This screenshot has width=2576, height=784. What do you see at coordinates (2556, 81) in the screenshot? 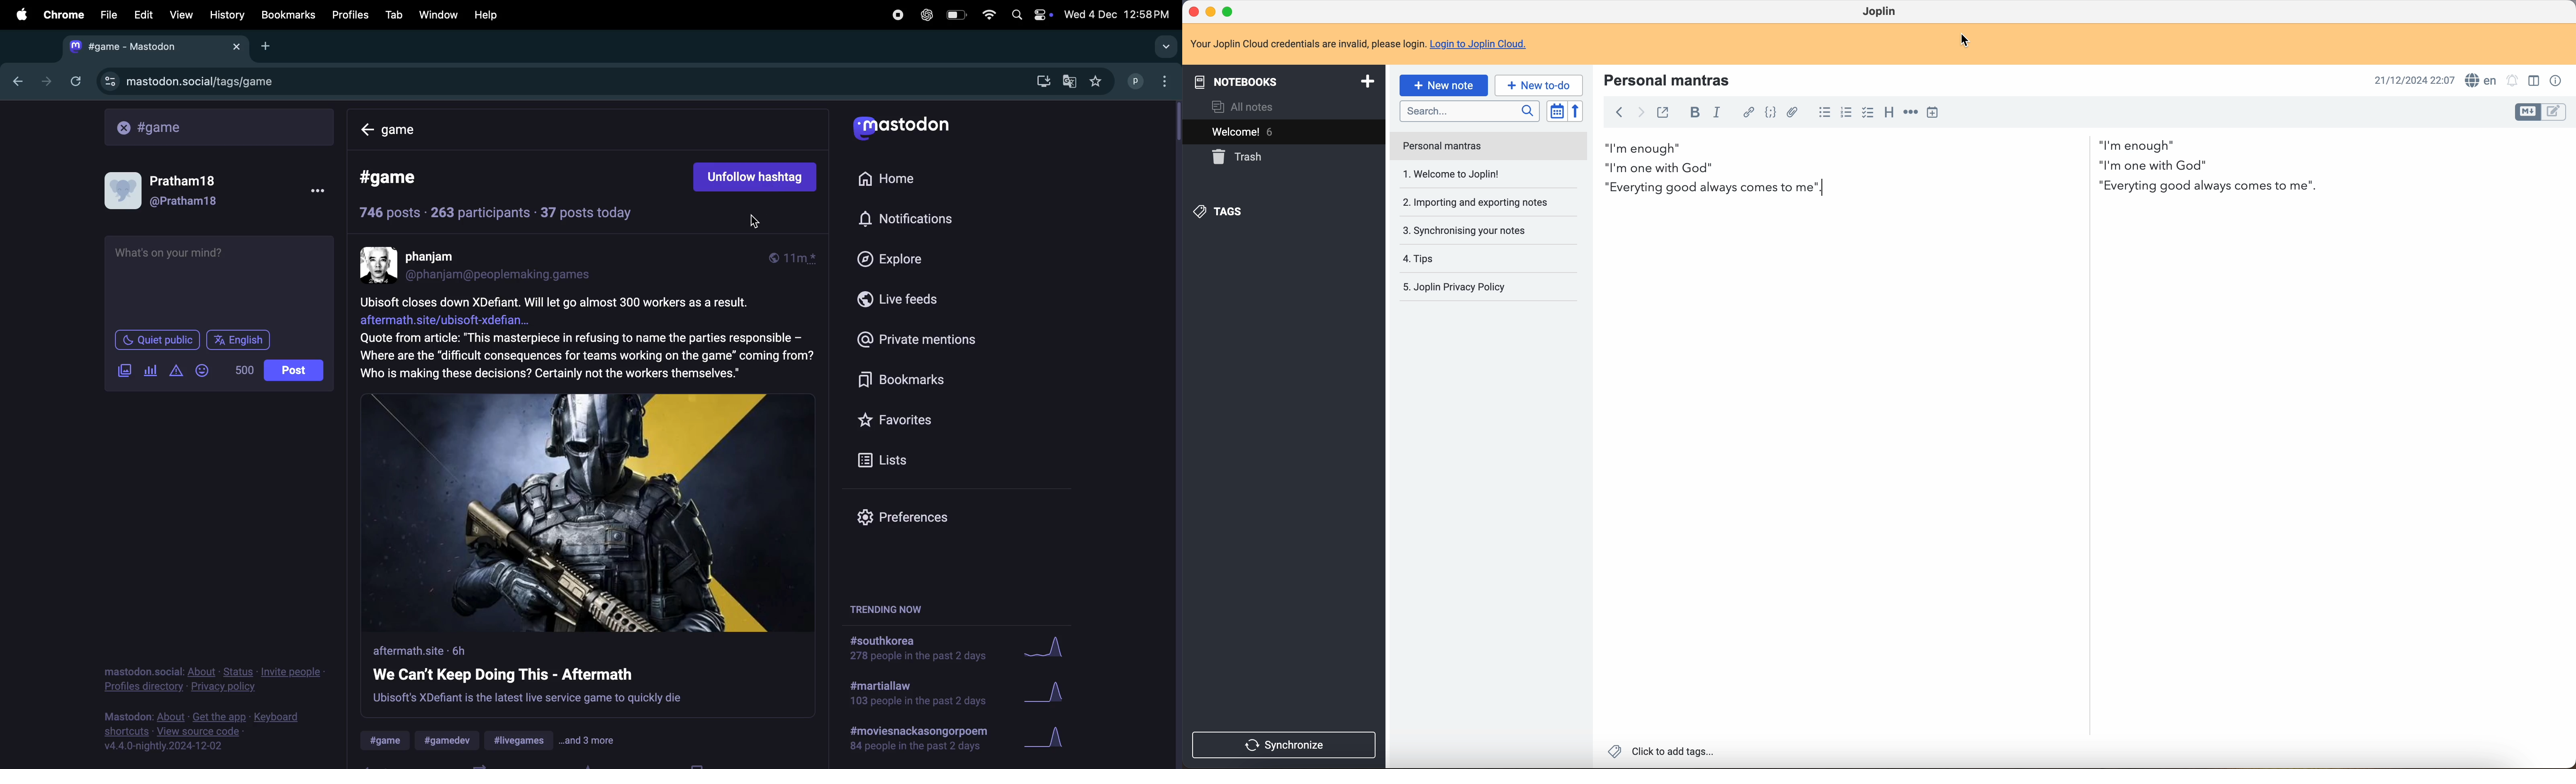
I see `note properties` at bounding box center [2556, 81].